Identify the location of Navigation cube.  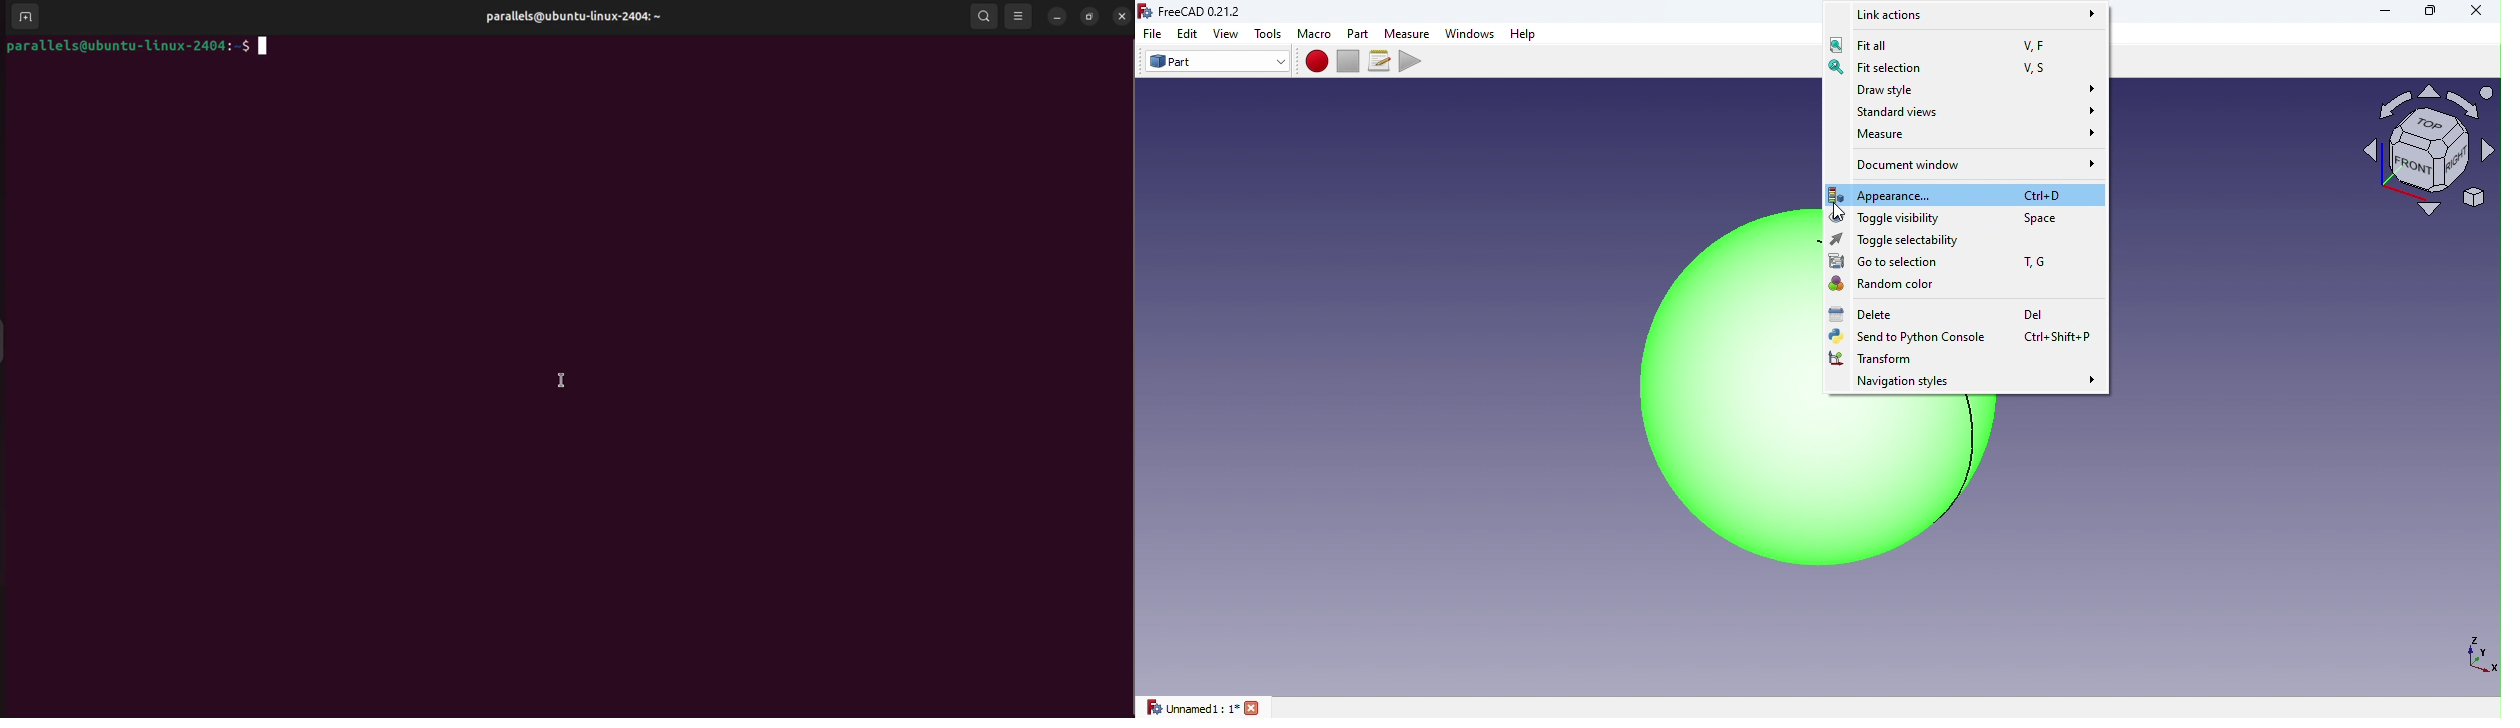
(2428, 158).